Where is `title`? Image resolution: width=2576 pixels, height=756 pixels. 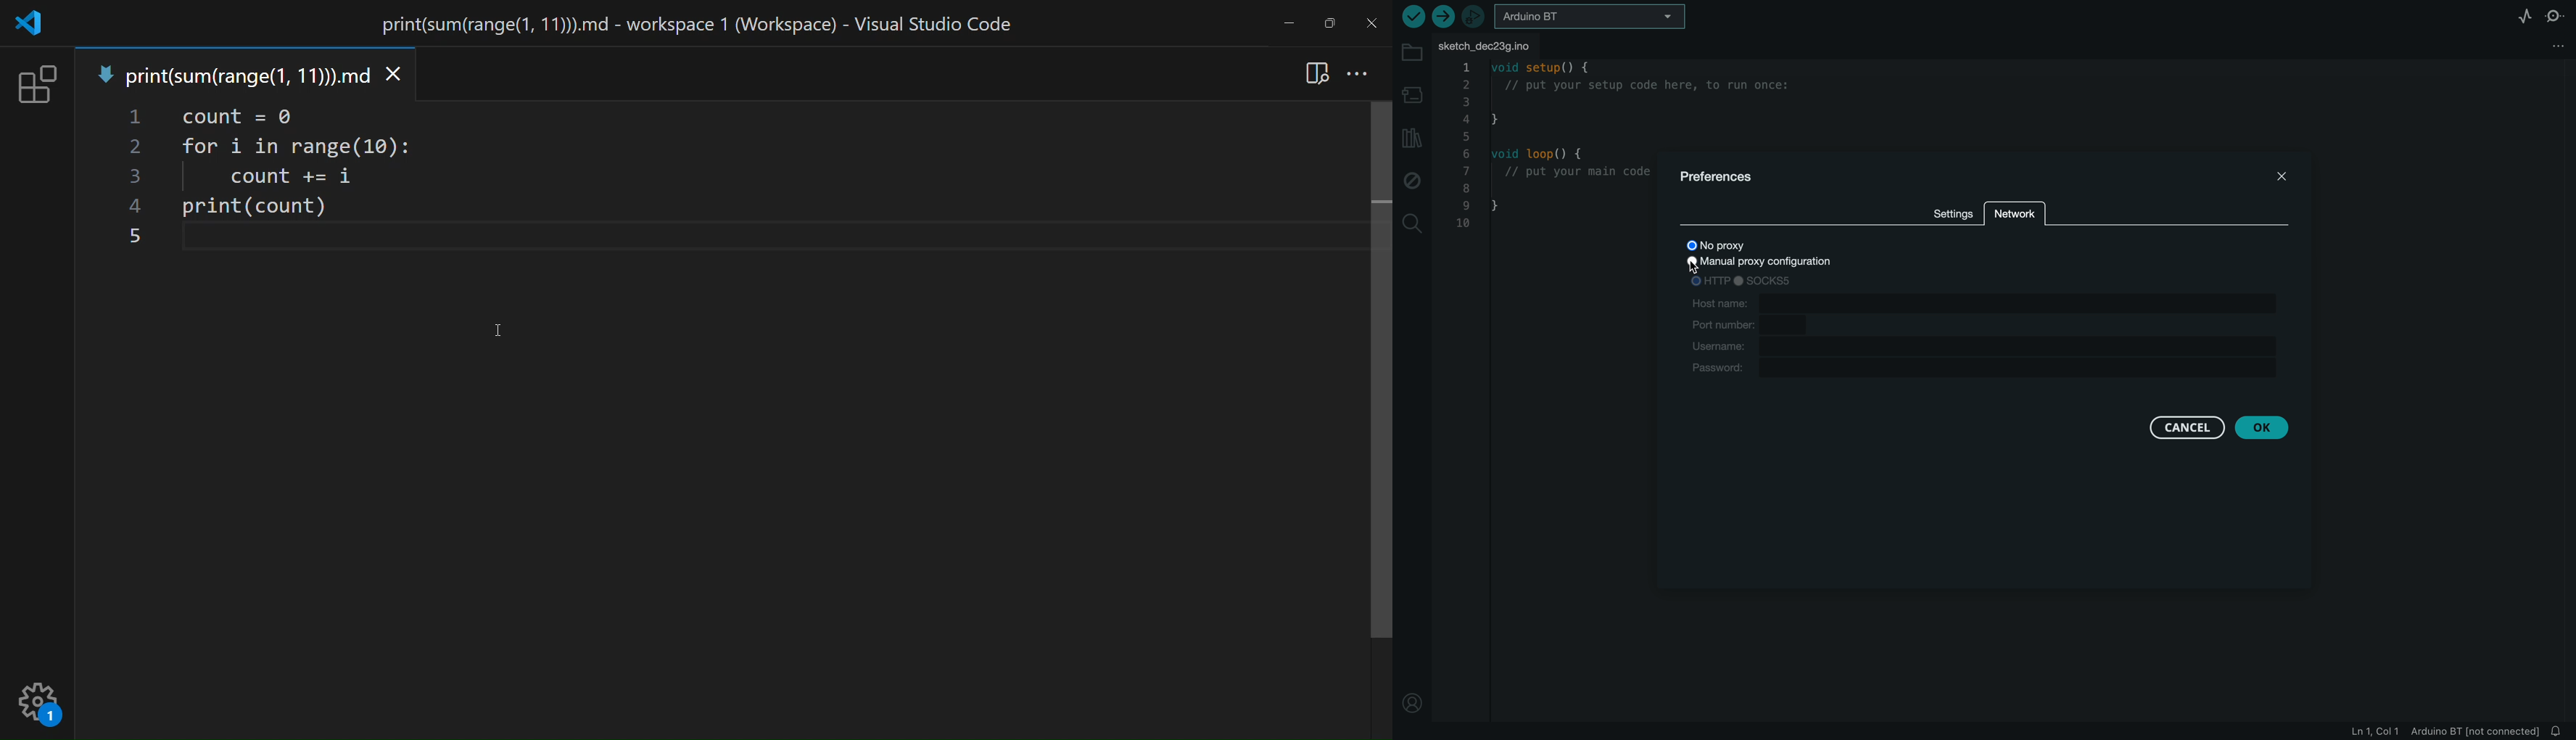 title is located at coordinates (688, 25).